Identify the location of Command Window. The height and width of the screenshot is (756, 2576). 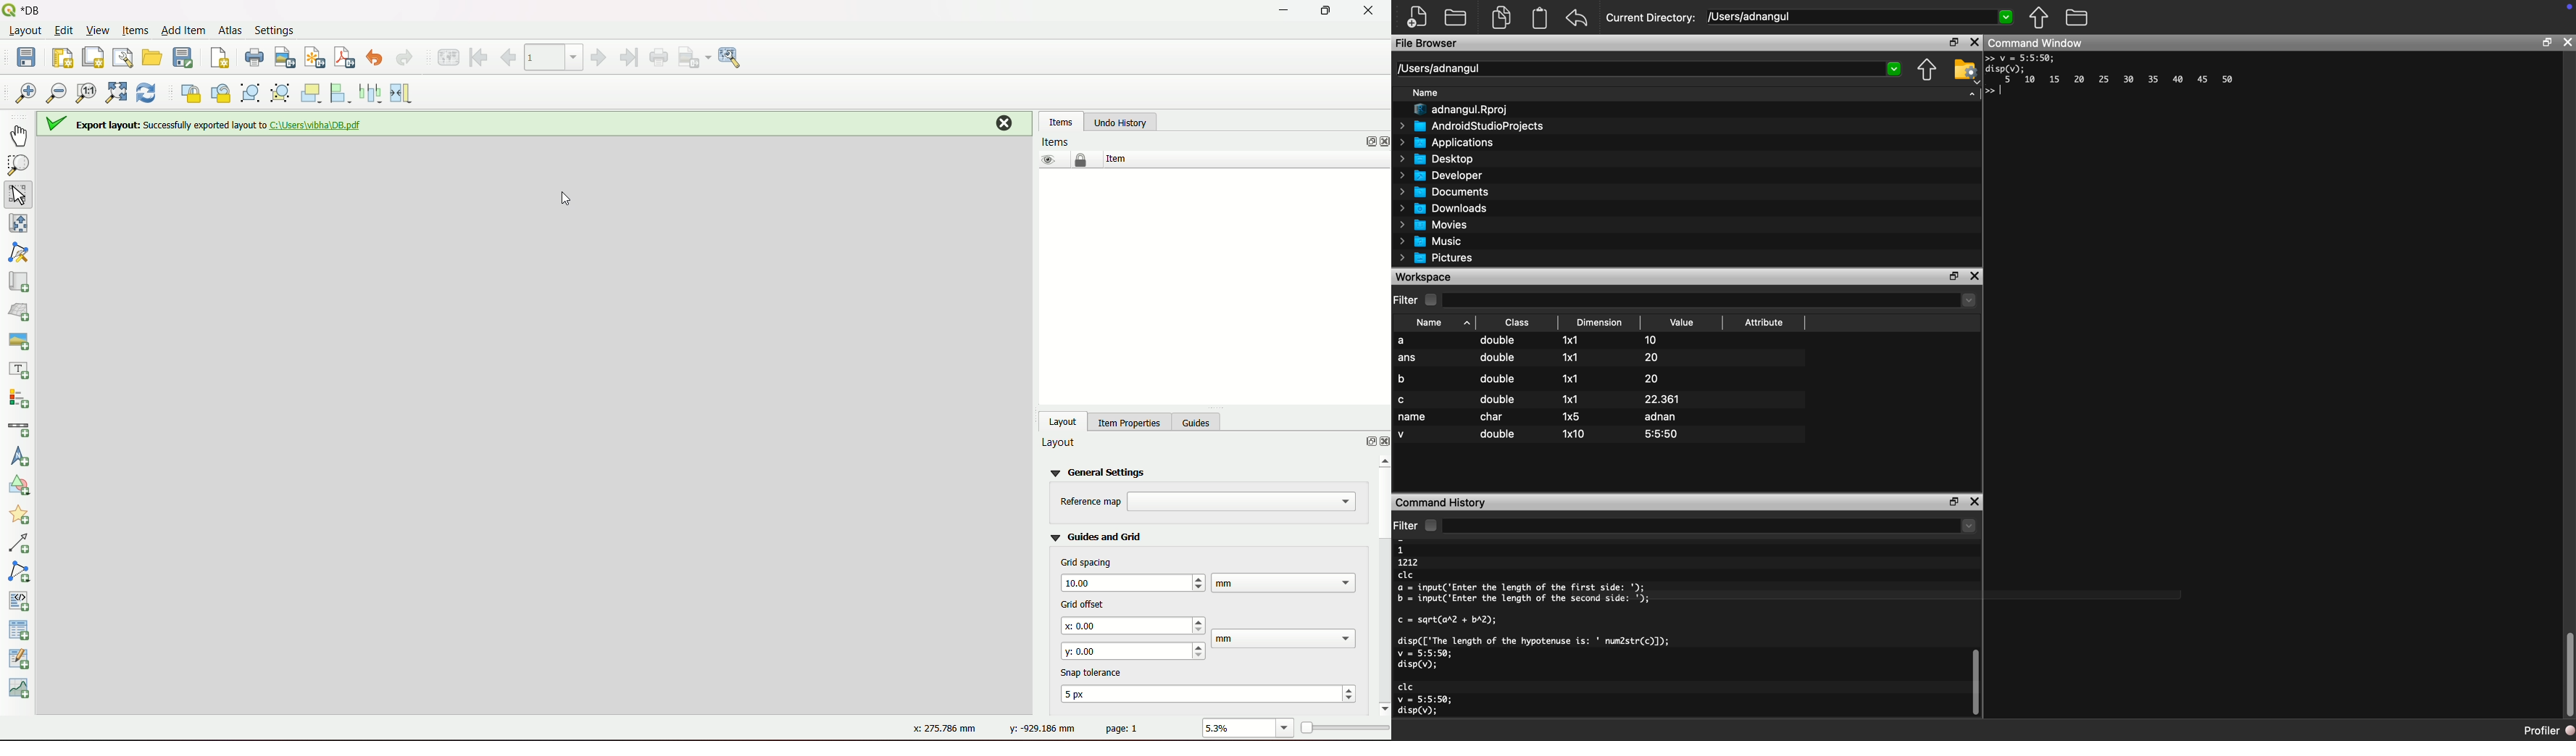
(2034, 43).